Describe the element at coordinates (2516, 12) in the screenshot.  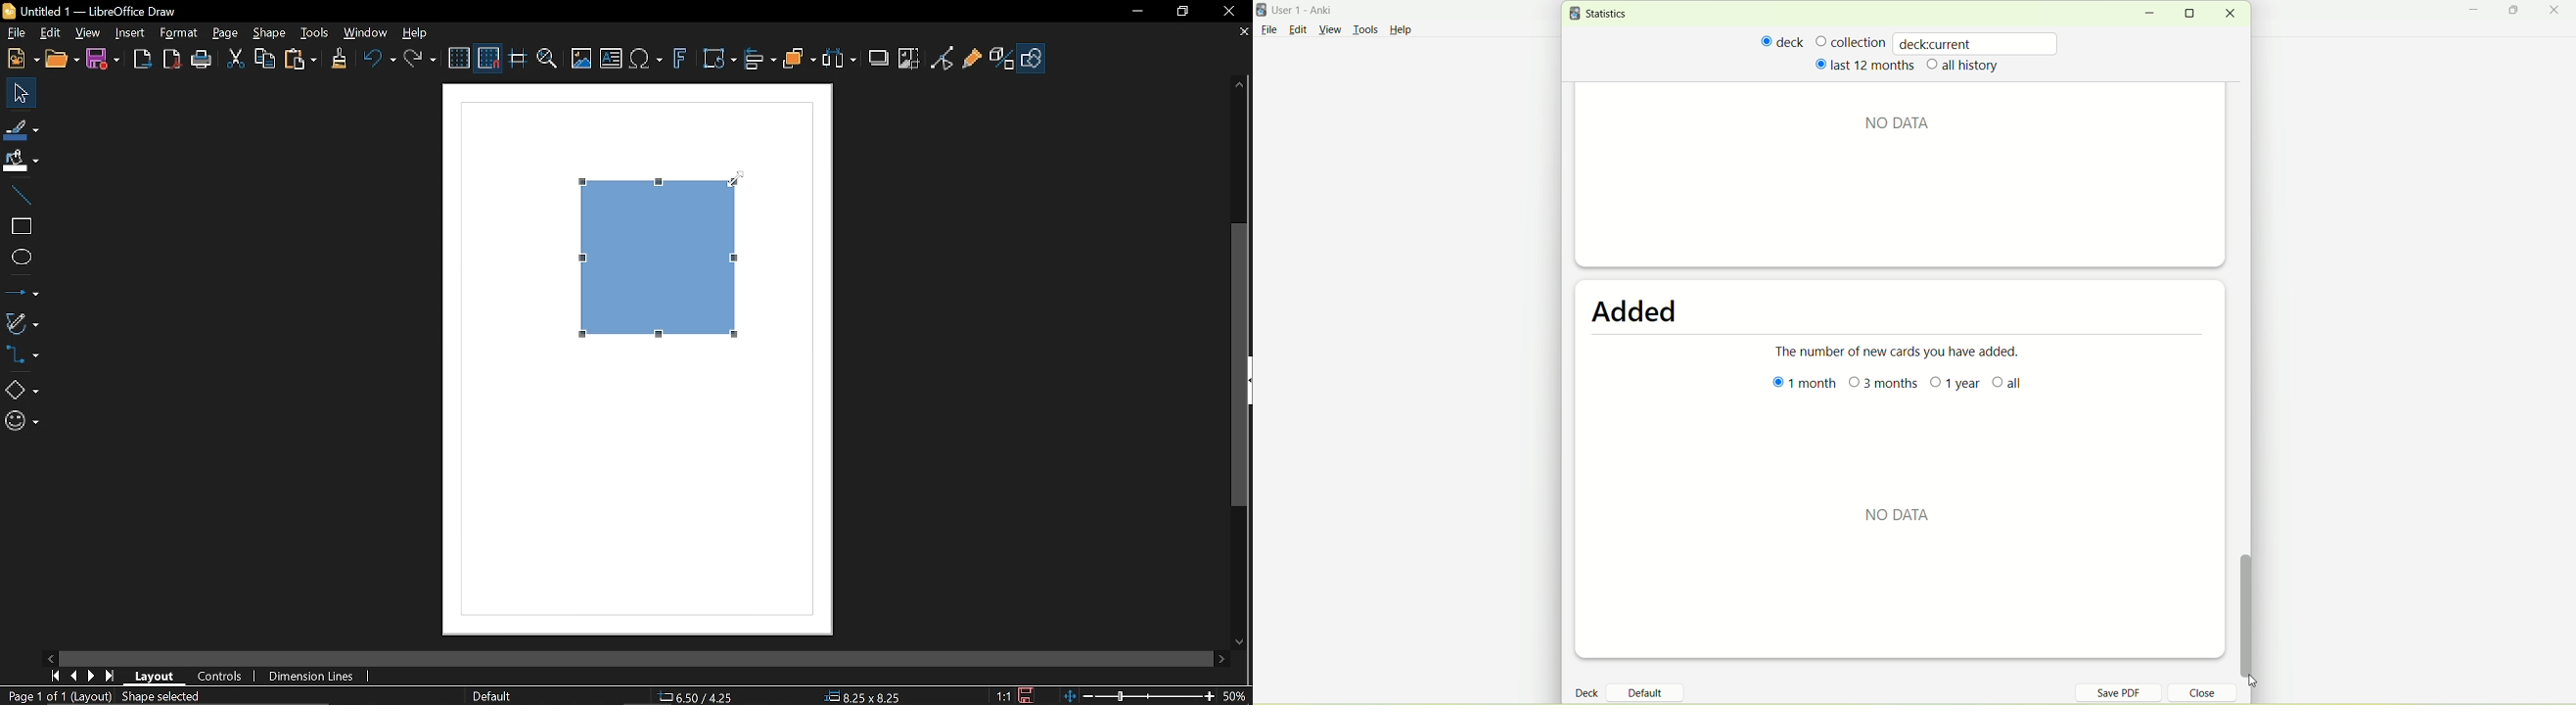
I see `maximize` at that location.